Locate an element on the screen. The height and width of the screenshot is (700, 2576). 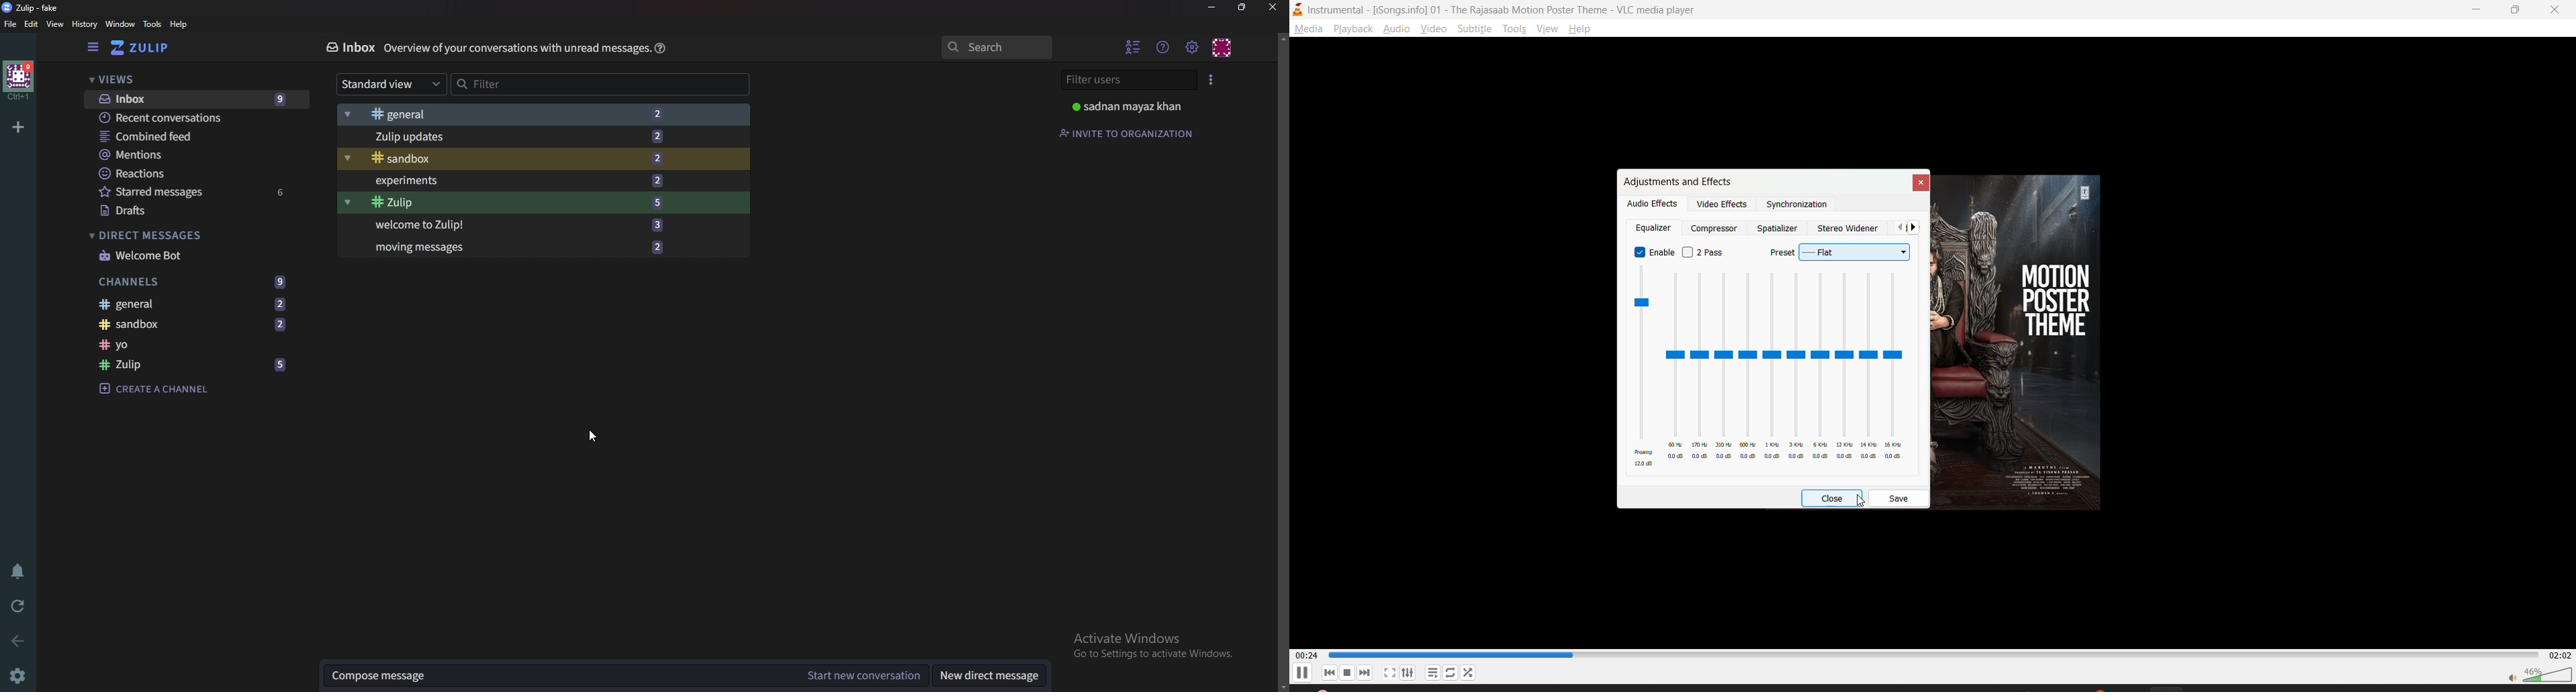
Views is located at coordinates (120, 78).